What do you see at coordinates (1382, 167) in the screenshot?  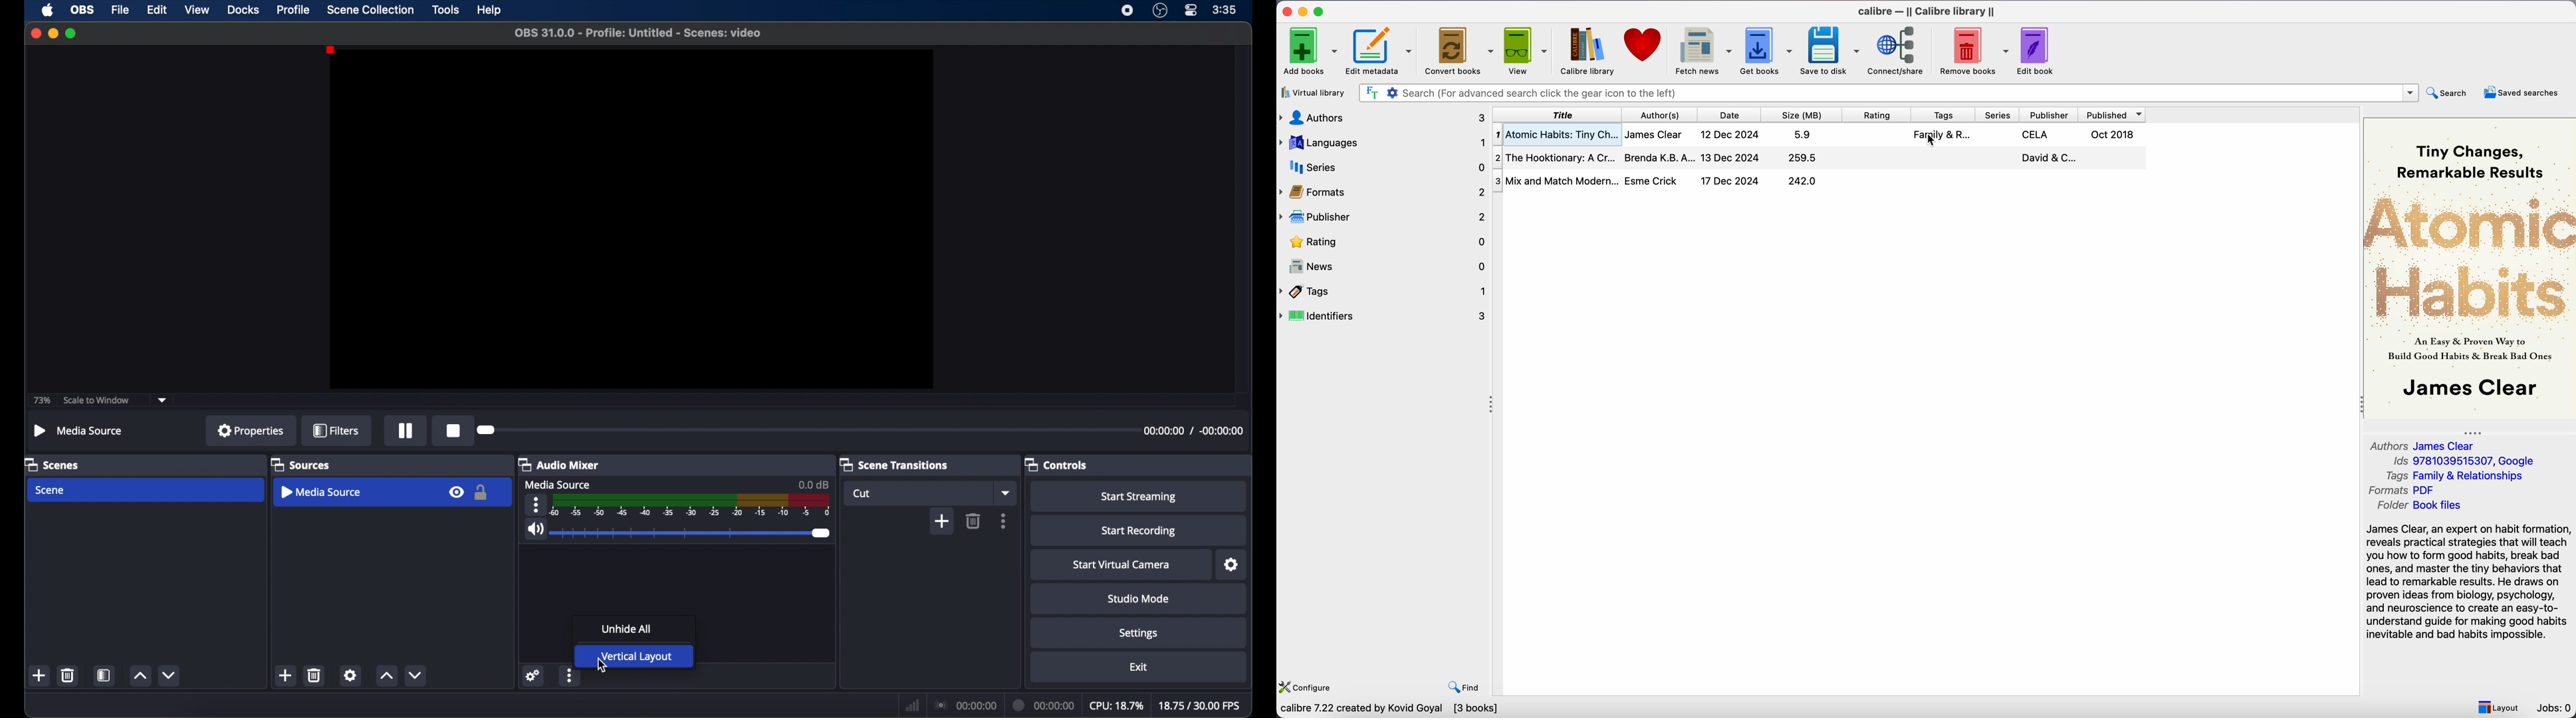 I see `series` at bounding box center [1382, 167].